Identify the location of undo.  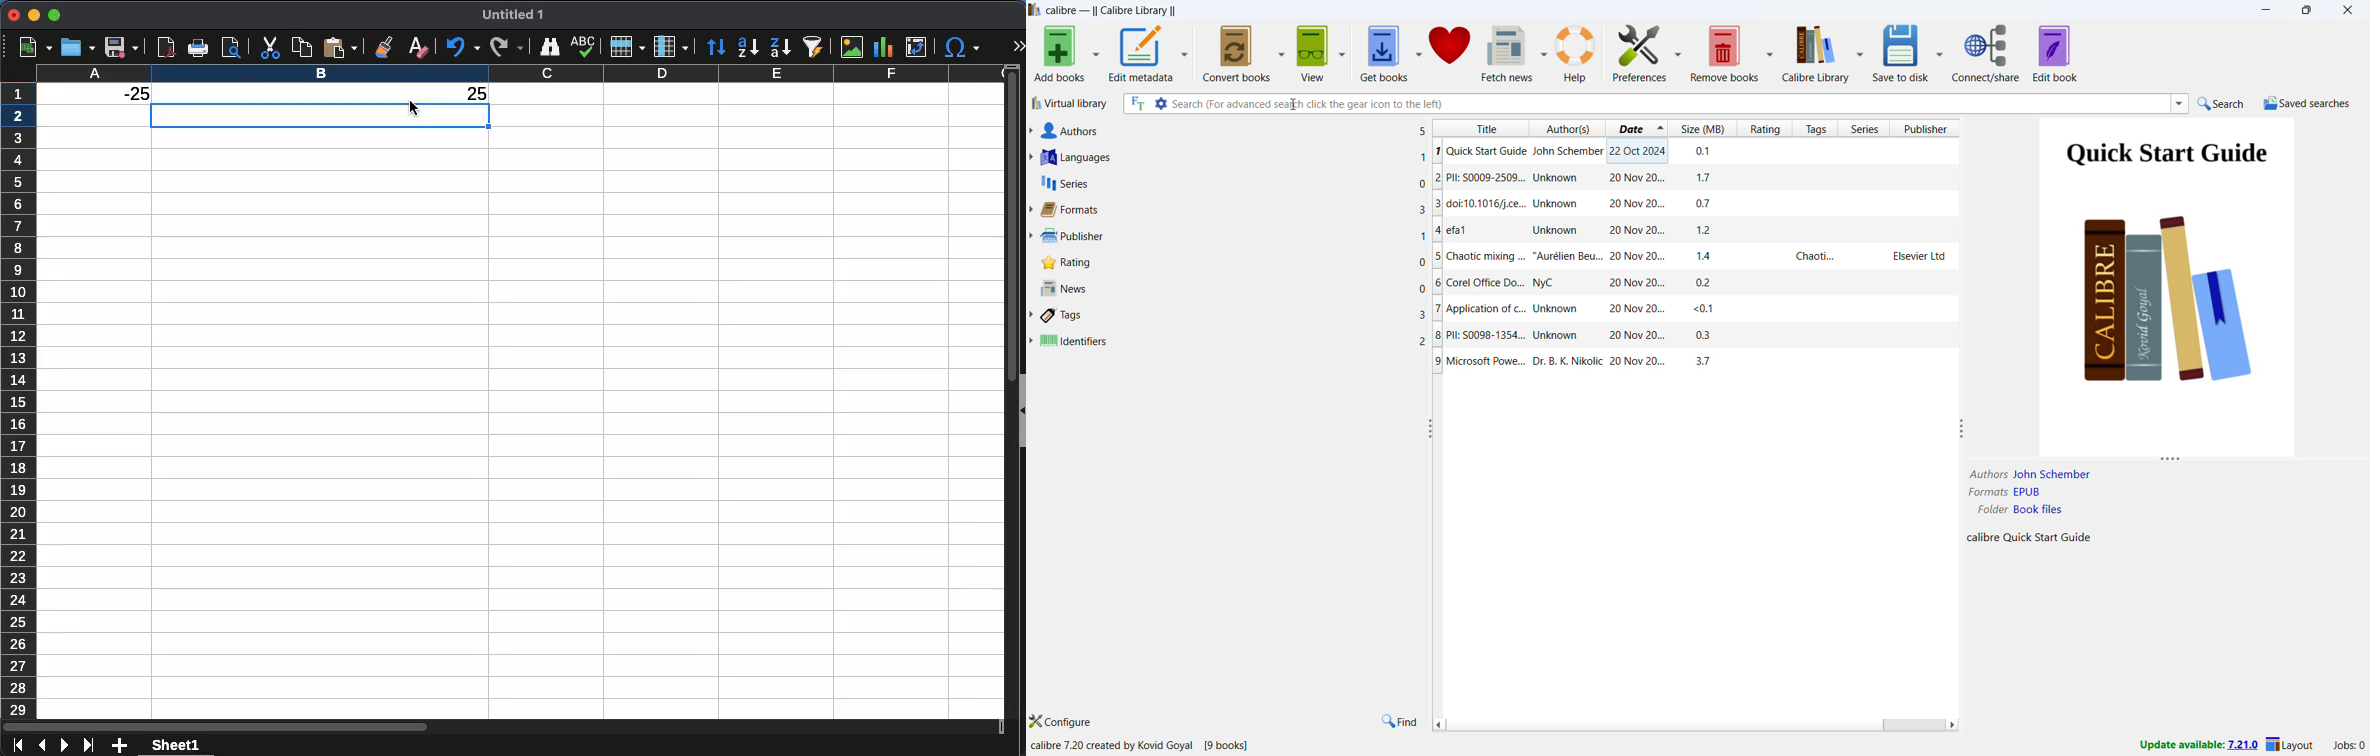
(462, 47).